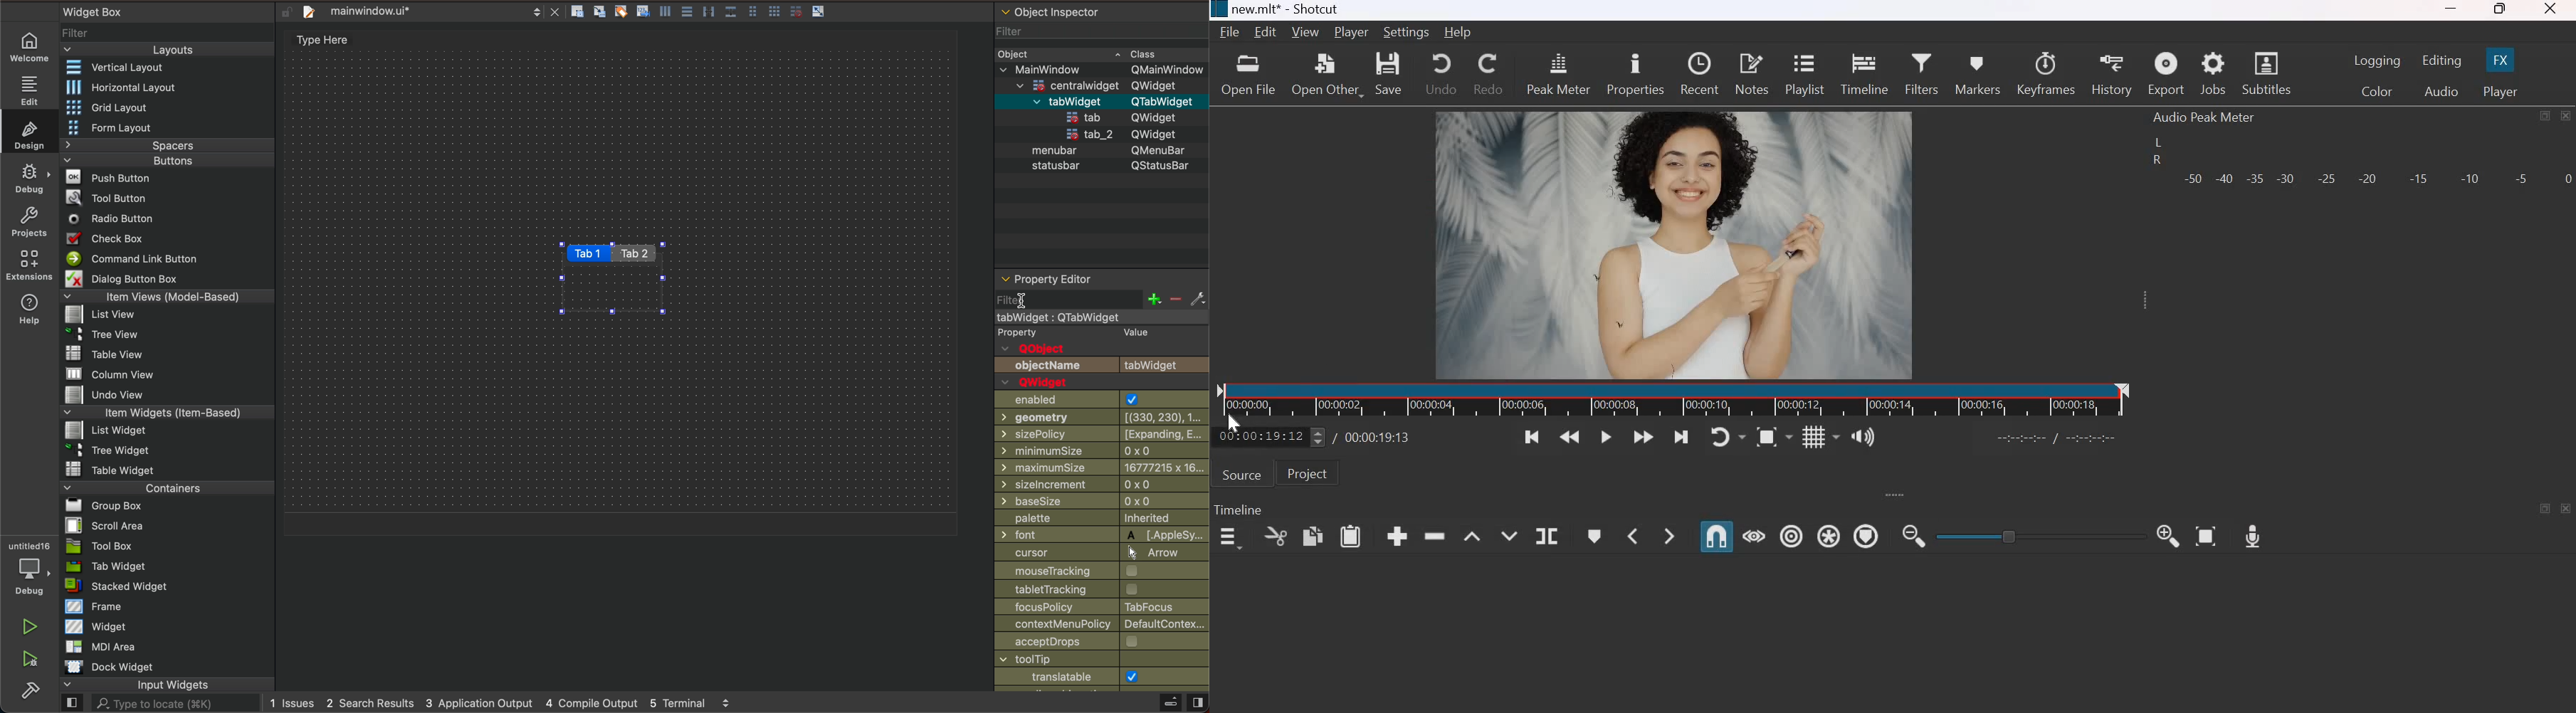  Describe the element at coordinates (1239, 509) in the screenshot. I see `Timeline` at that location.